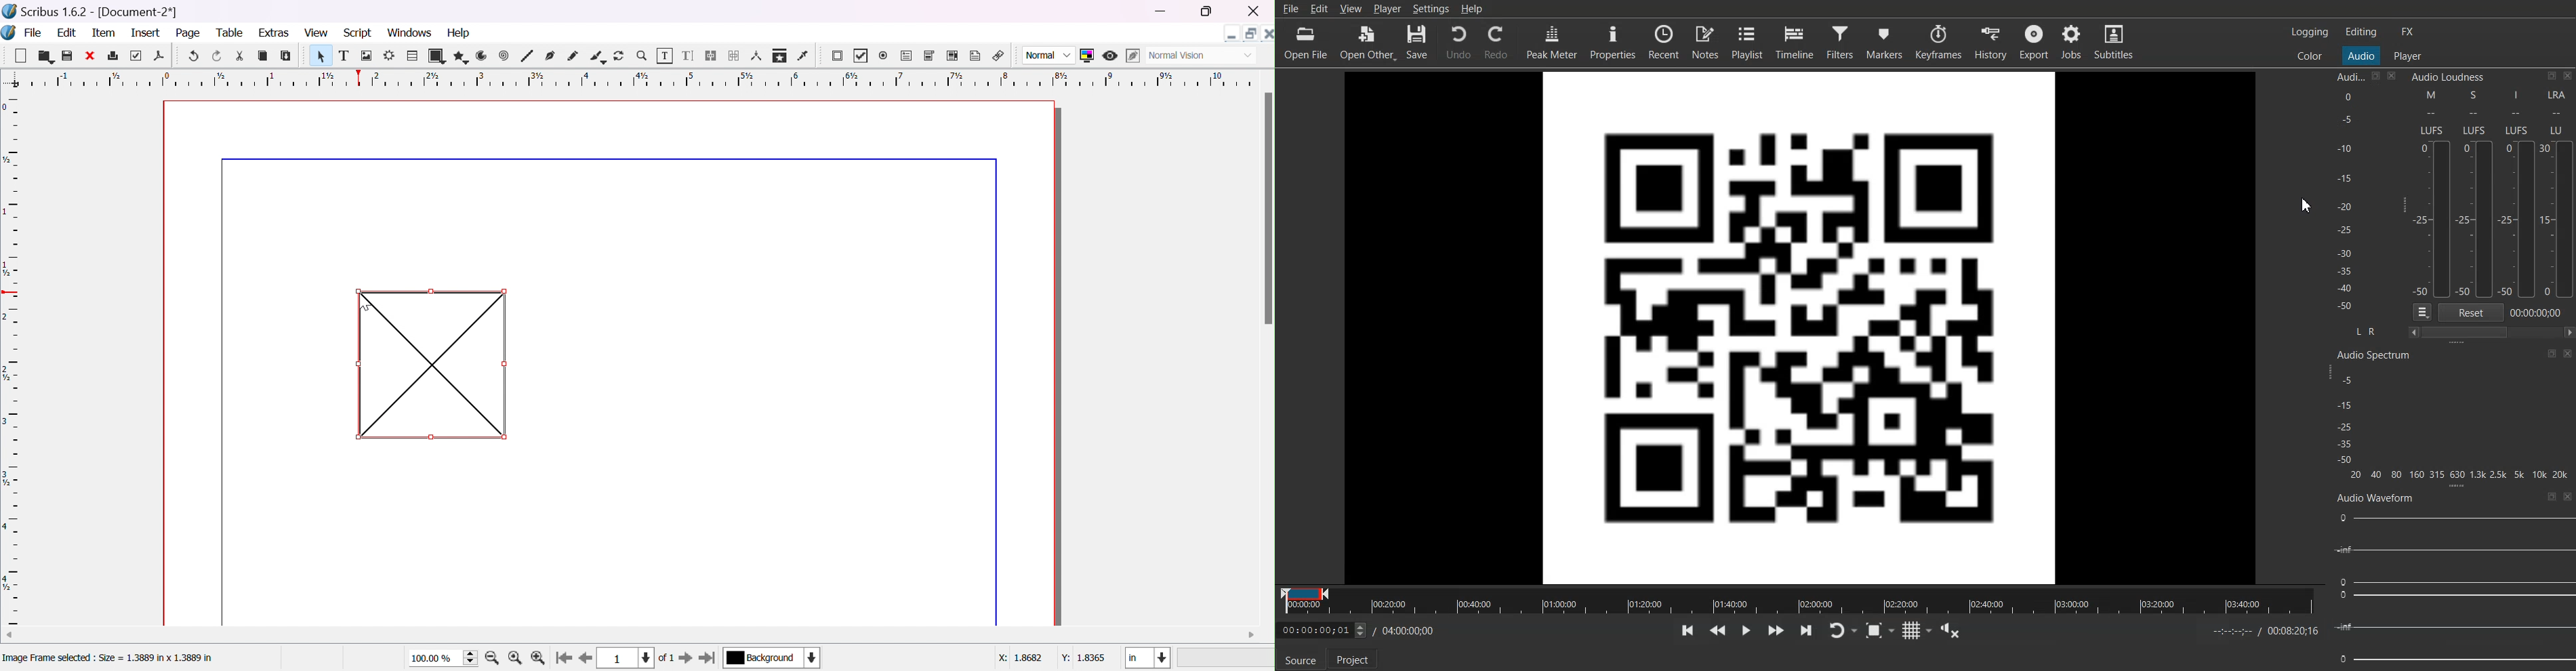  Describe the element at coordinates (1305, 41) in the screenshot. I see `Open File` at that location.